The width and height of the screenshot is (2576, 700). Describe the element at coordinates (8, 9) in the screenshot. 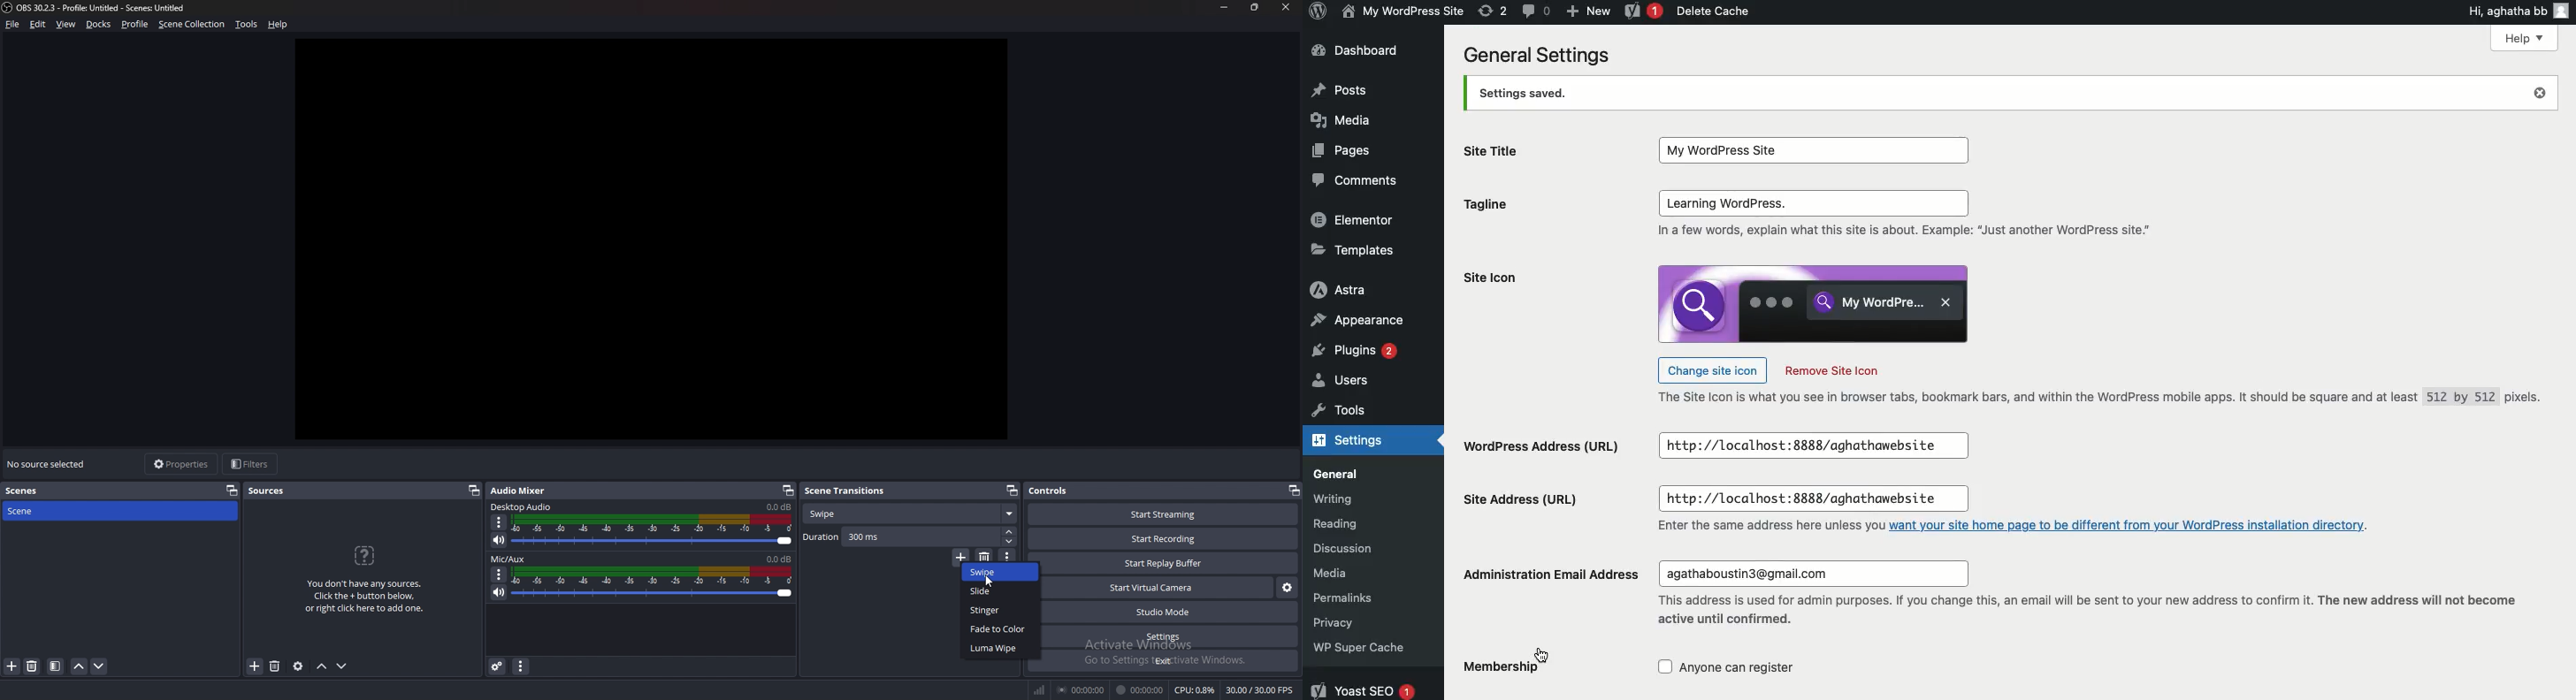

I see `obs logo` at that location.